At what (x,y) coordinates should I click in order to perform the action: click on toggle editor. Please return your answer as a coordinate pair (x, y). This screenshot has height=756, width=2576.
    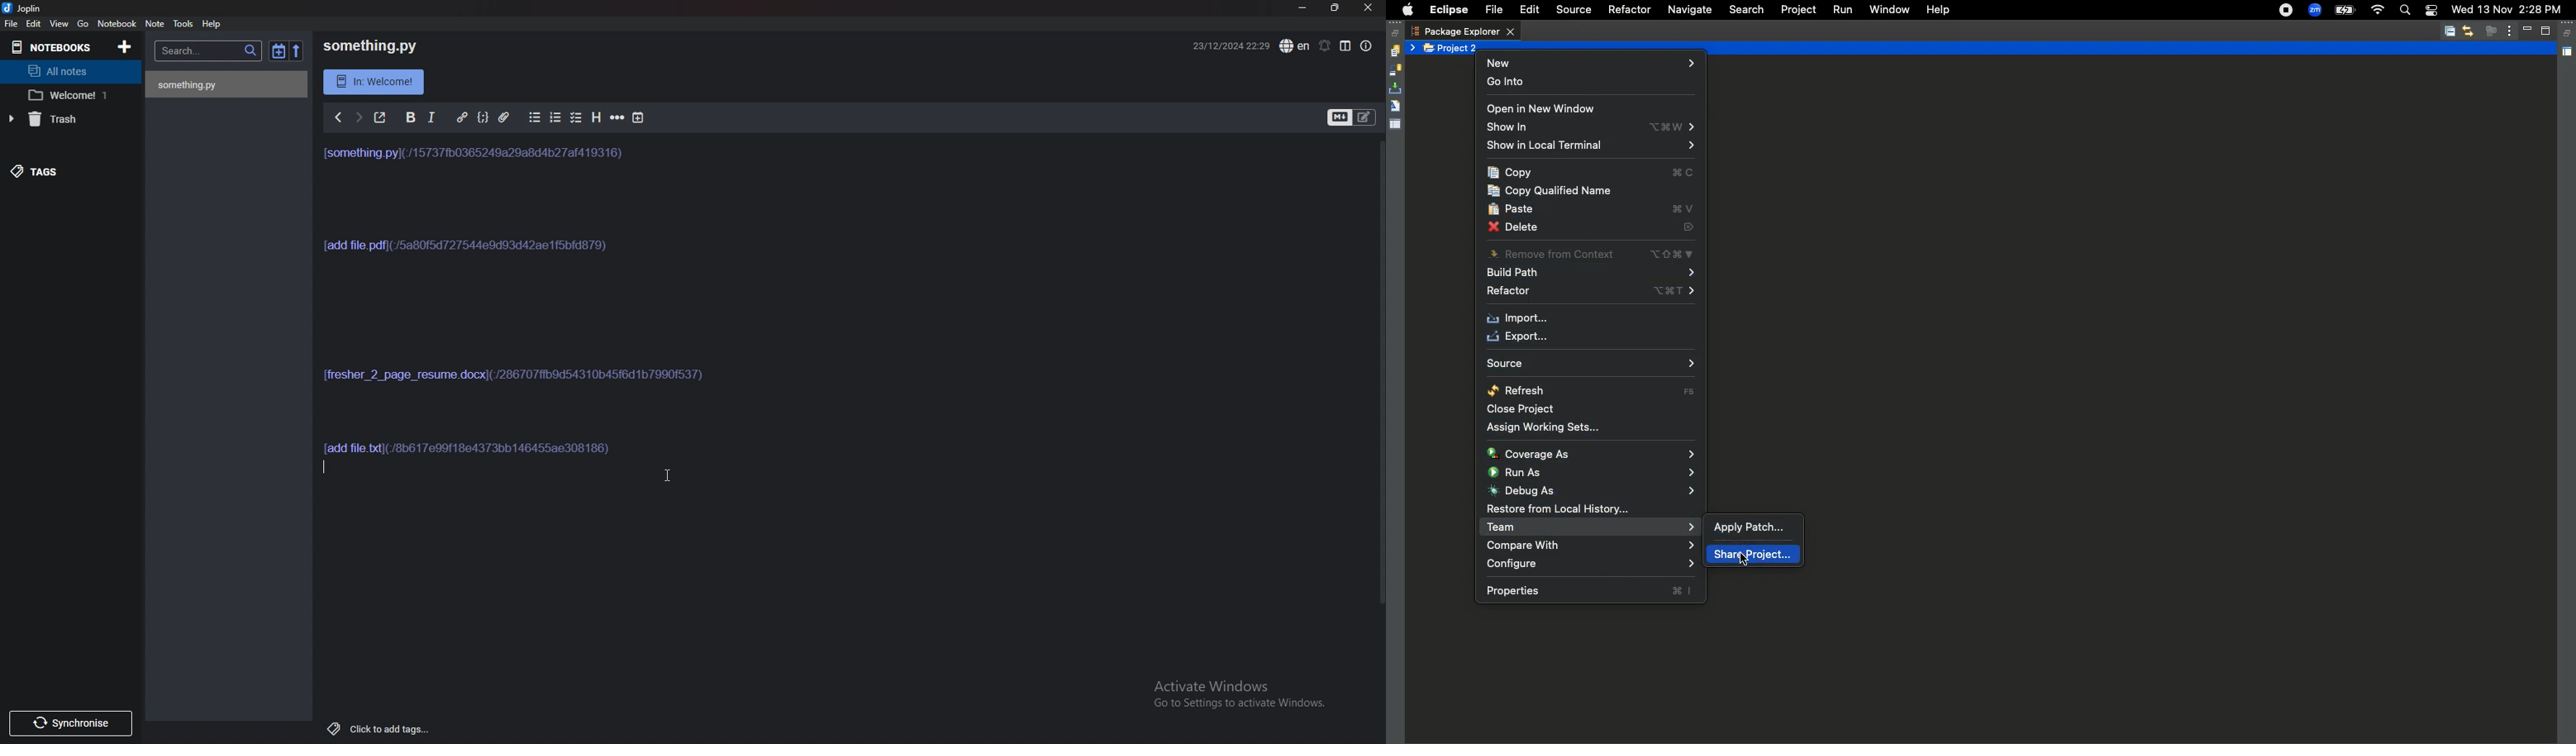
    Looking at the image, I should click on (1353, 118).